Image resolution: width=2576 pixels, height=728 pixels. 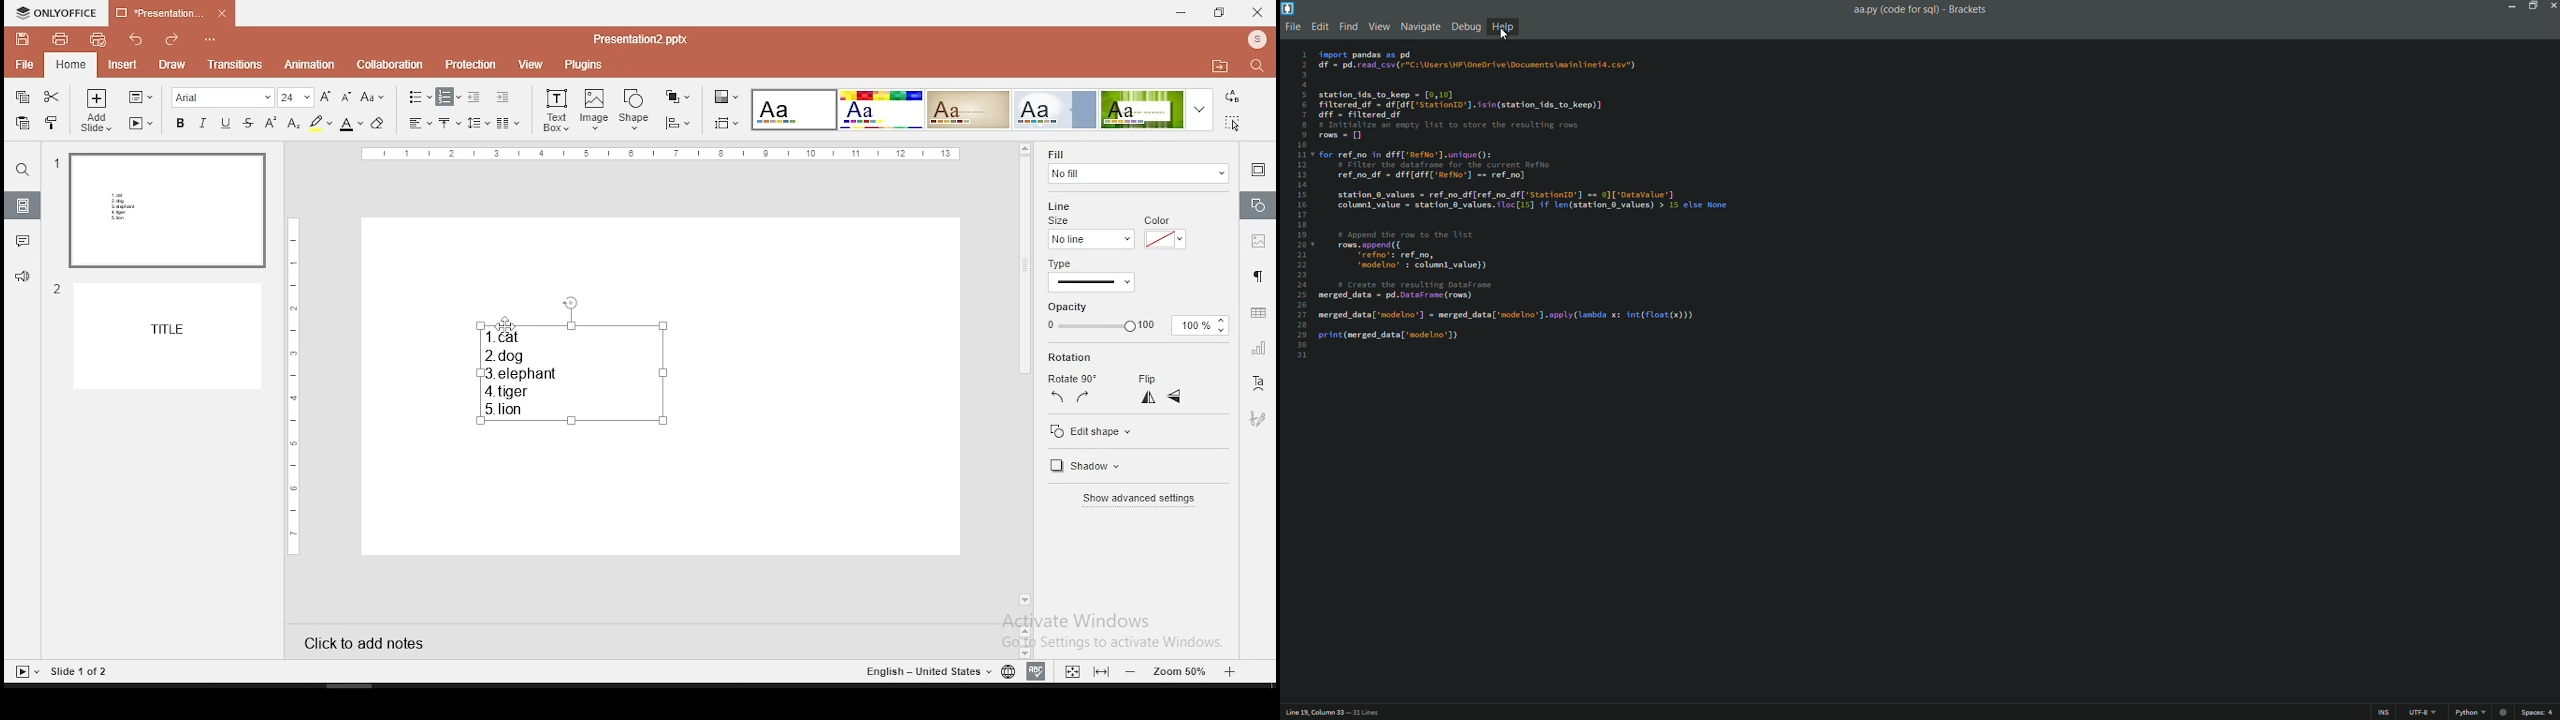 What do you see at coordinates (24, 66) in the screenshot?
I see `file` at bounding box center [24, 66].